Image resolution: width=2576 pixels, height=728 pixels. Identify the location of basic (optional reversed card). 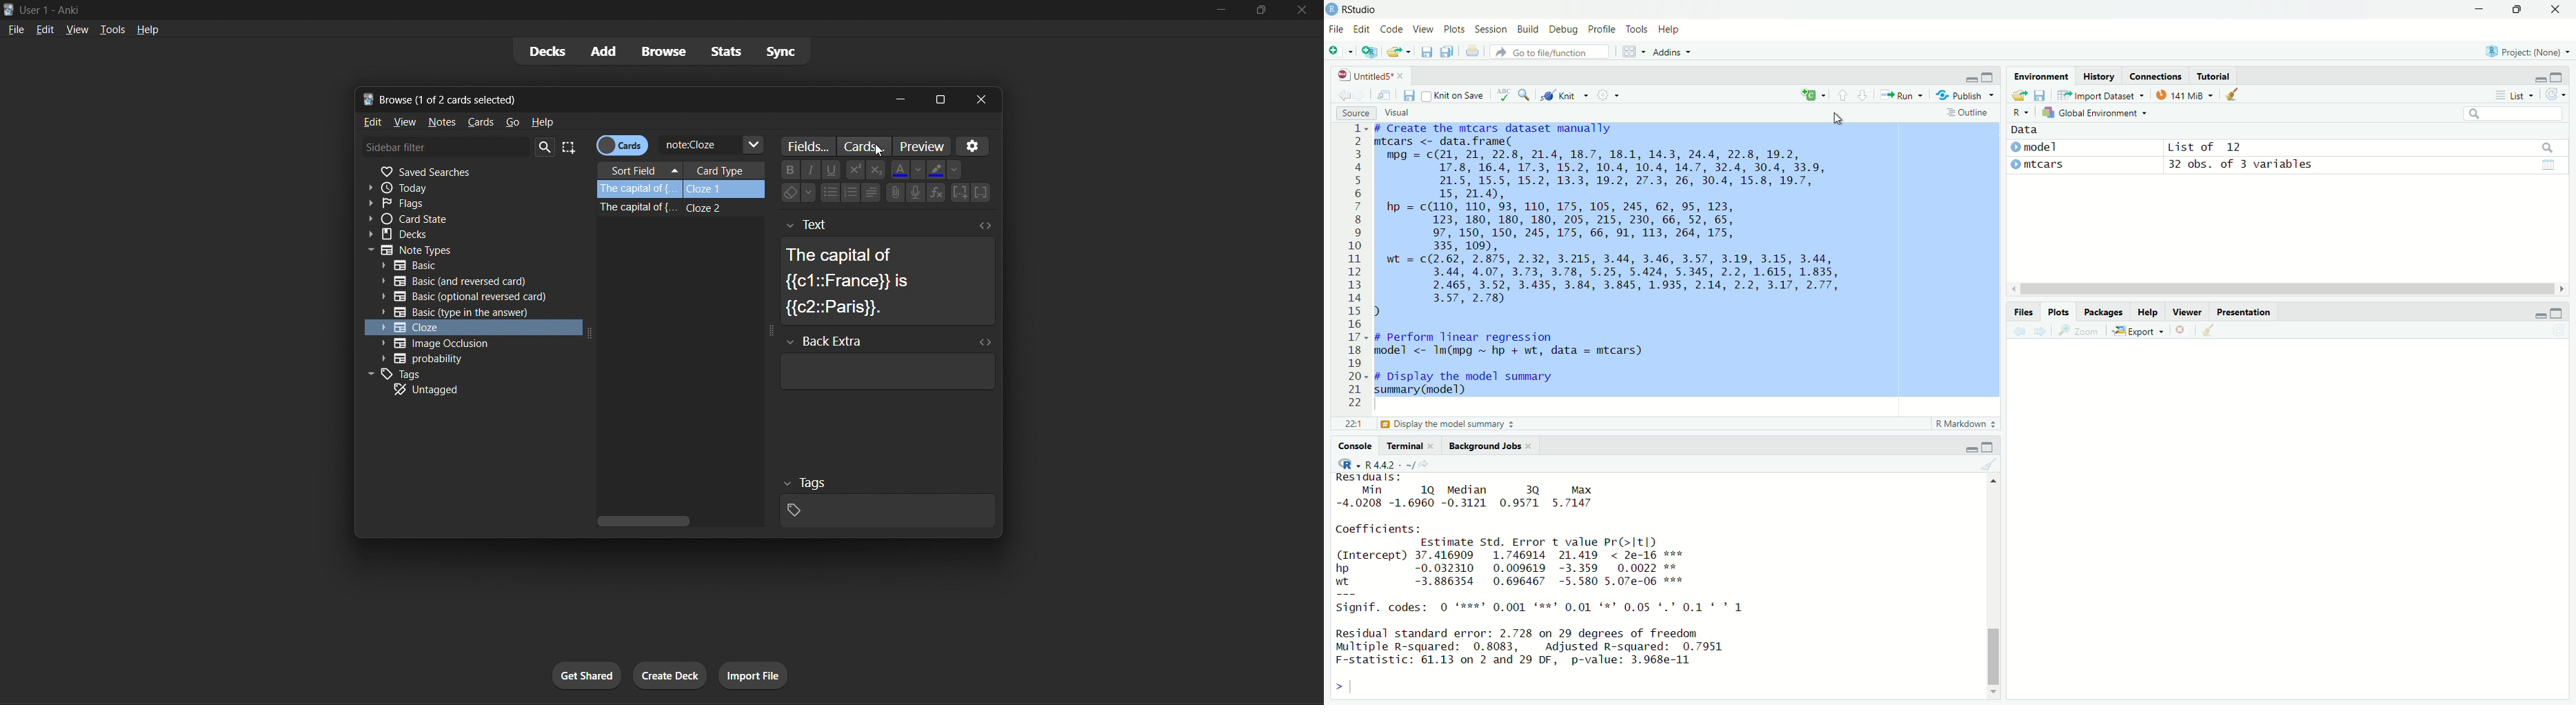
(464, 297).